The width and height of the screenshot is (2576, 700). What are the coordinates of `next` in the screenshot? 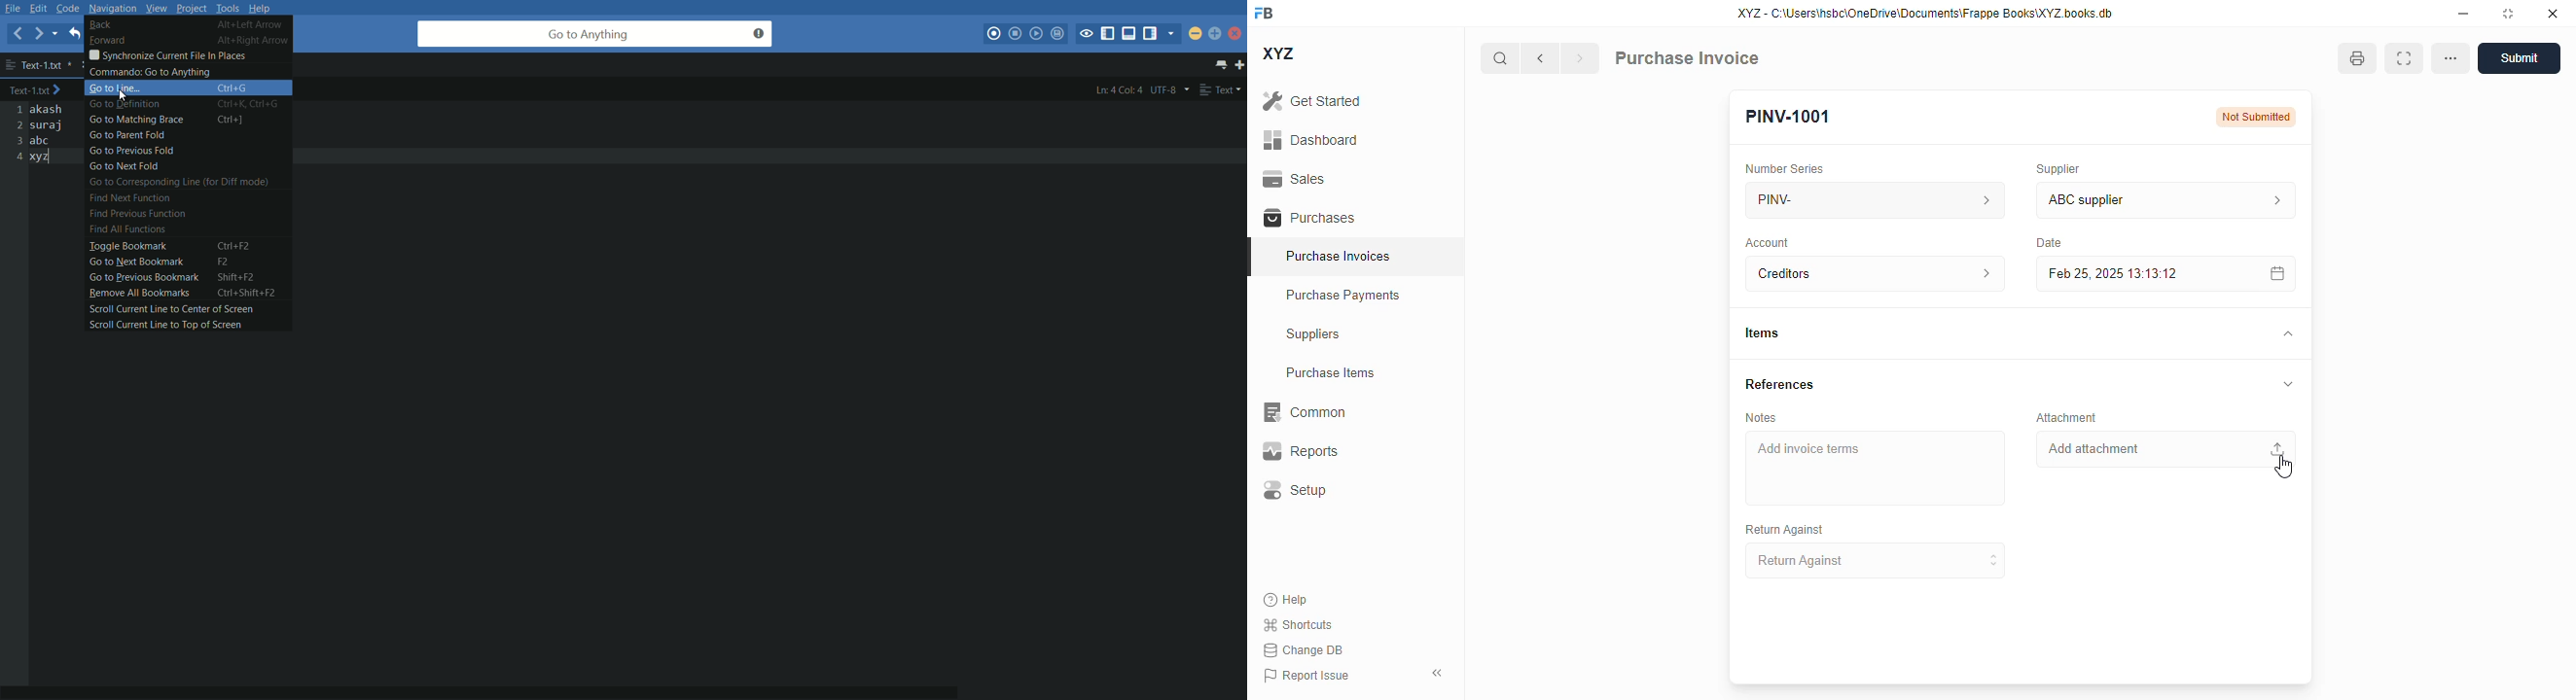 It's located at (1580, 58).